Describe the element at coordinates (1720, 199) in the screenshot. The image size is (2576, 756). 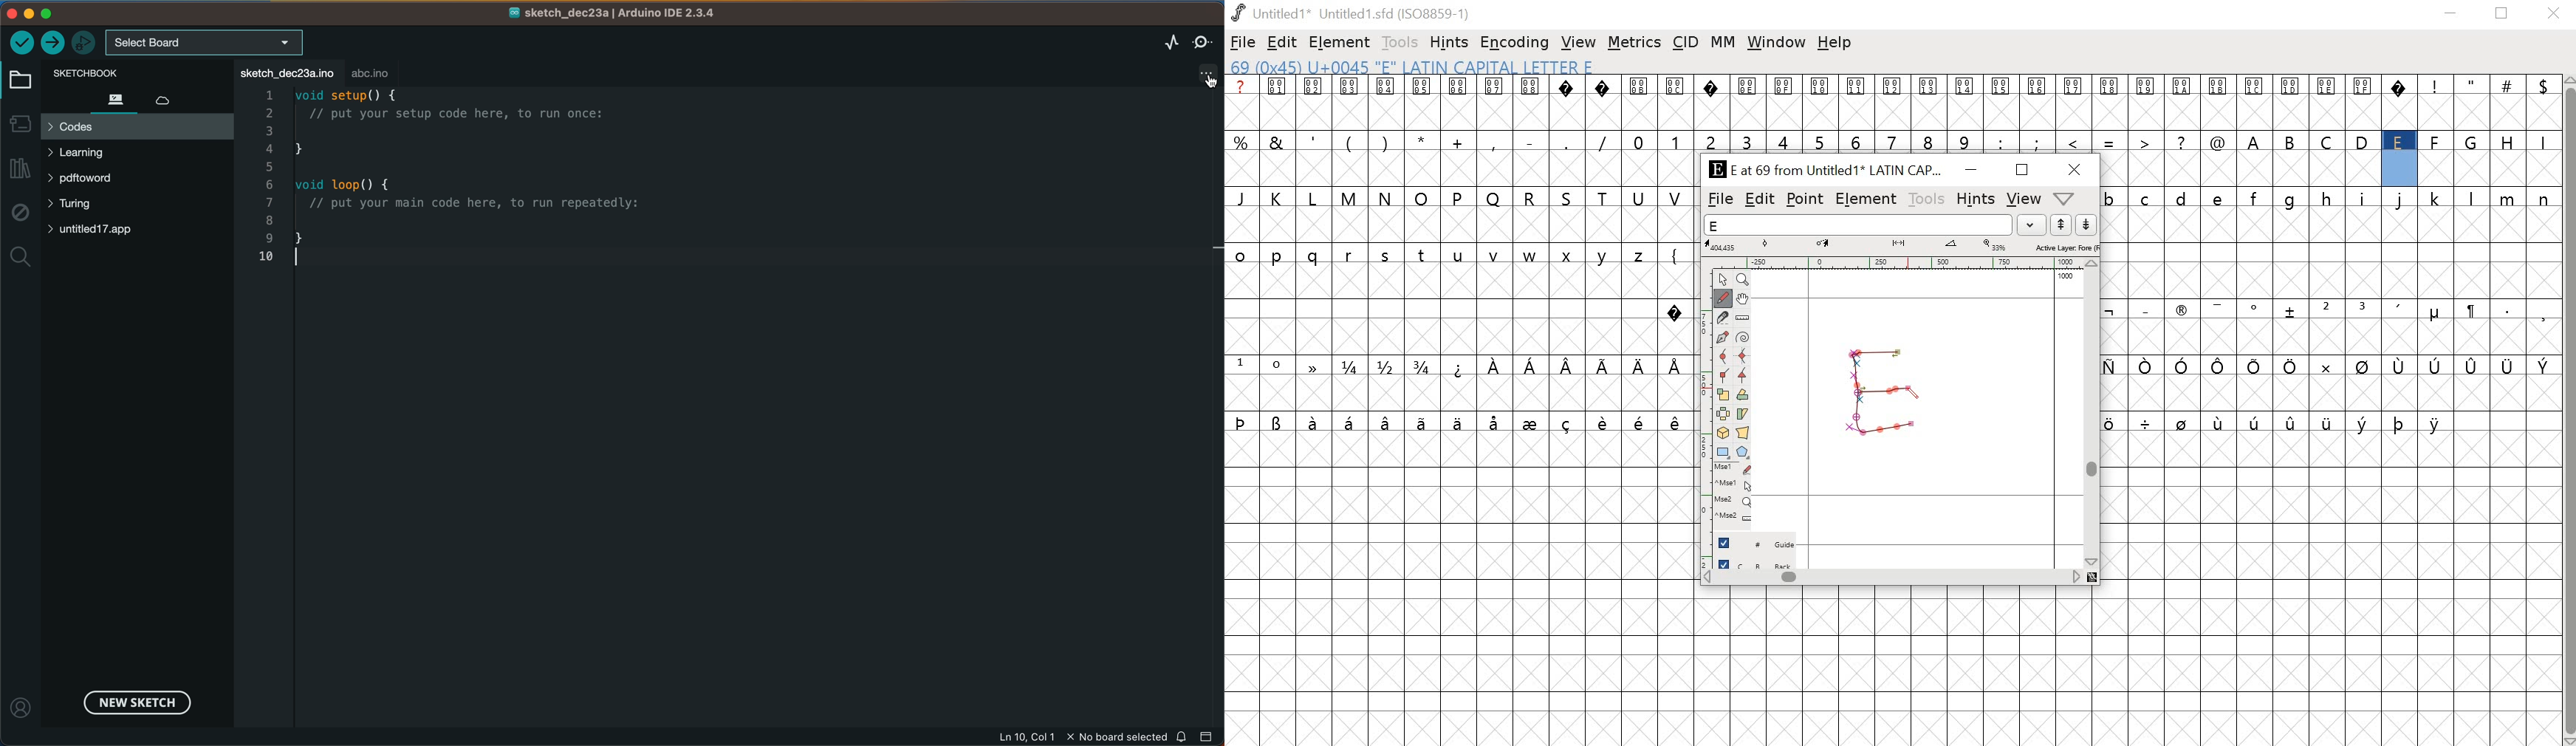
I see `file` at that location.